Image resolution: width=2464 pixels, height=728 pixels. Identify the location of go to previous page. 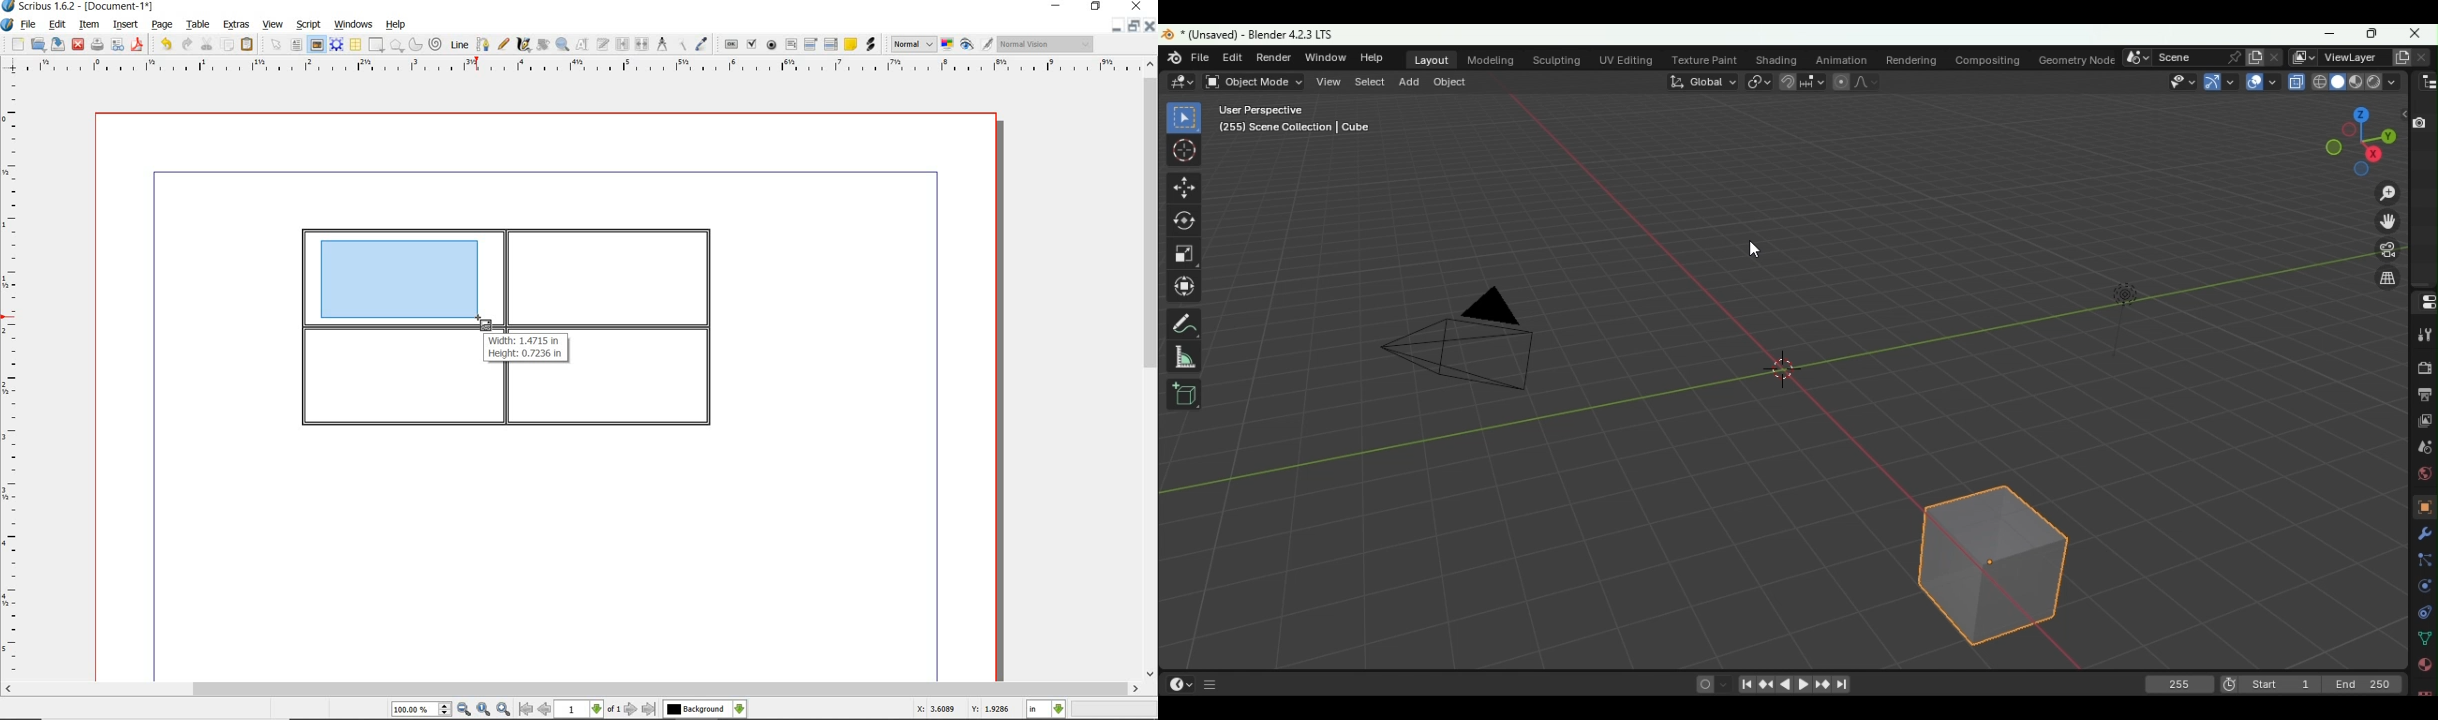
(544, 710).